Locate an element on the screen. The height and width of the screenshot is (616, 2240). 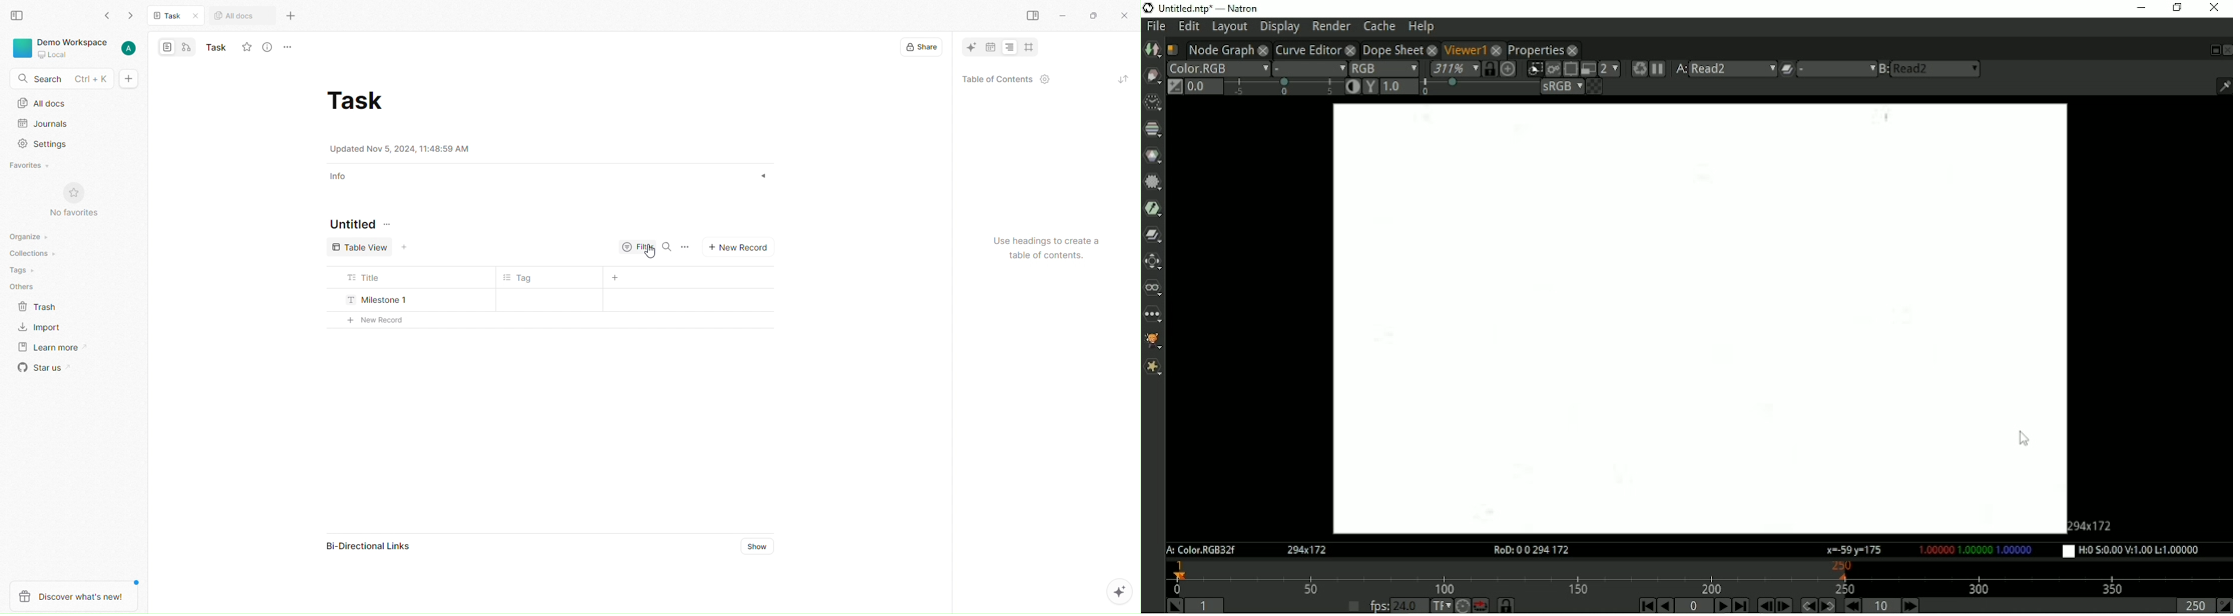
No Favorites is located at coordinates (69, 202).